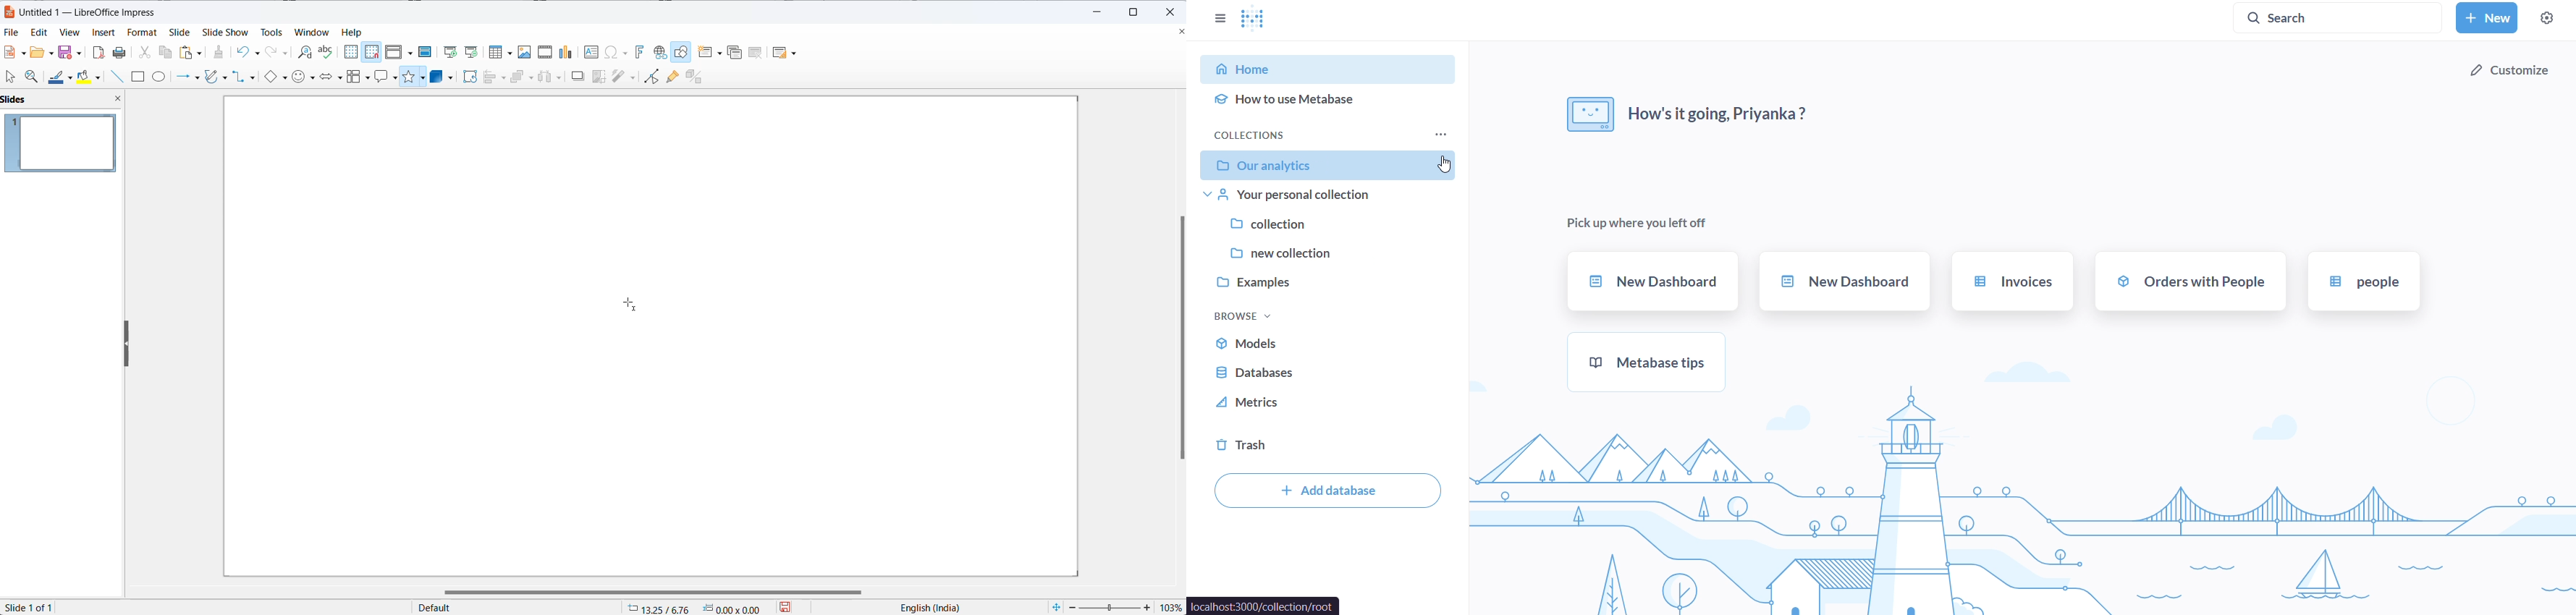 This screenshot has width=2576, height=616. What do you see at coordinates (387, 79) in the screenshot?
I see `callout shapes` at bounding box center [387, 79].